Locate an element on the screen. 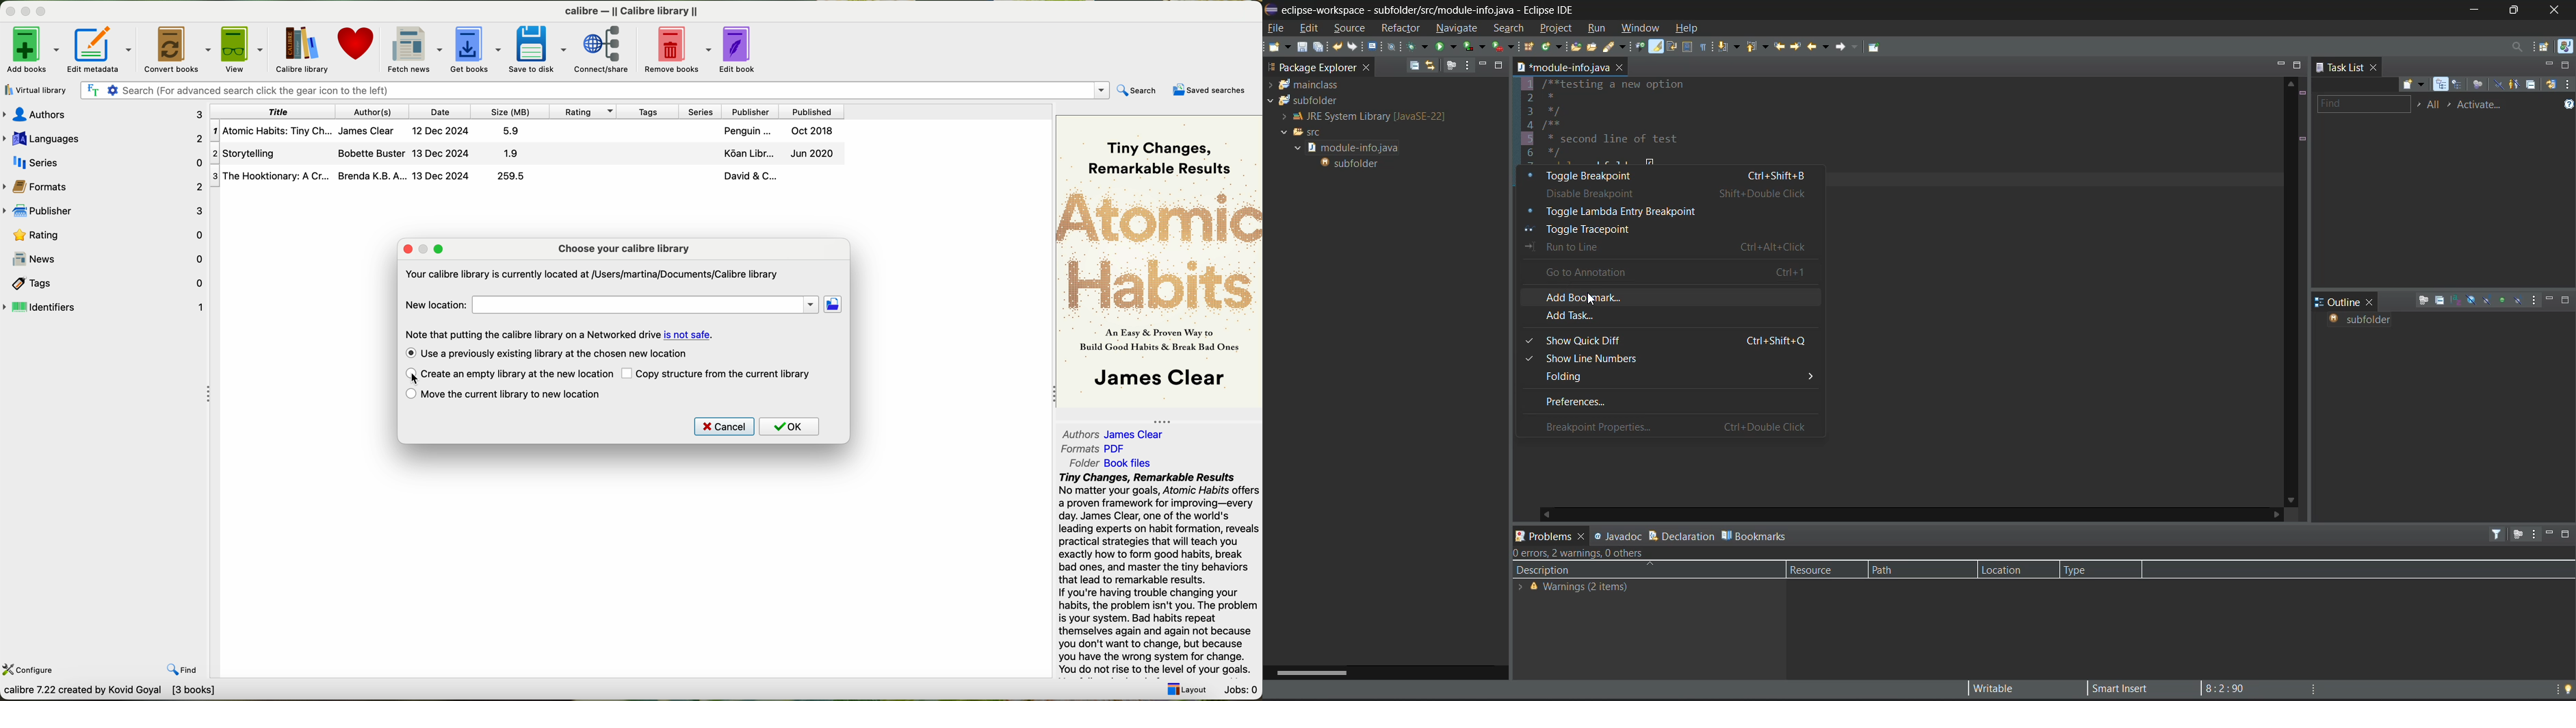 This screenshot has height=728, width=2576. OK is located at coordinates (791, 427).